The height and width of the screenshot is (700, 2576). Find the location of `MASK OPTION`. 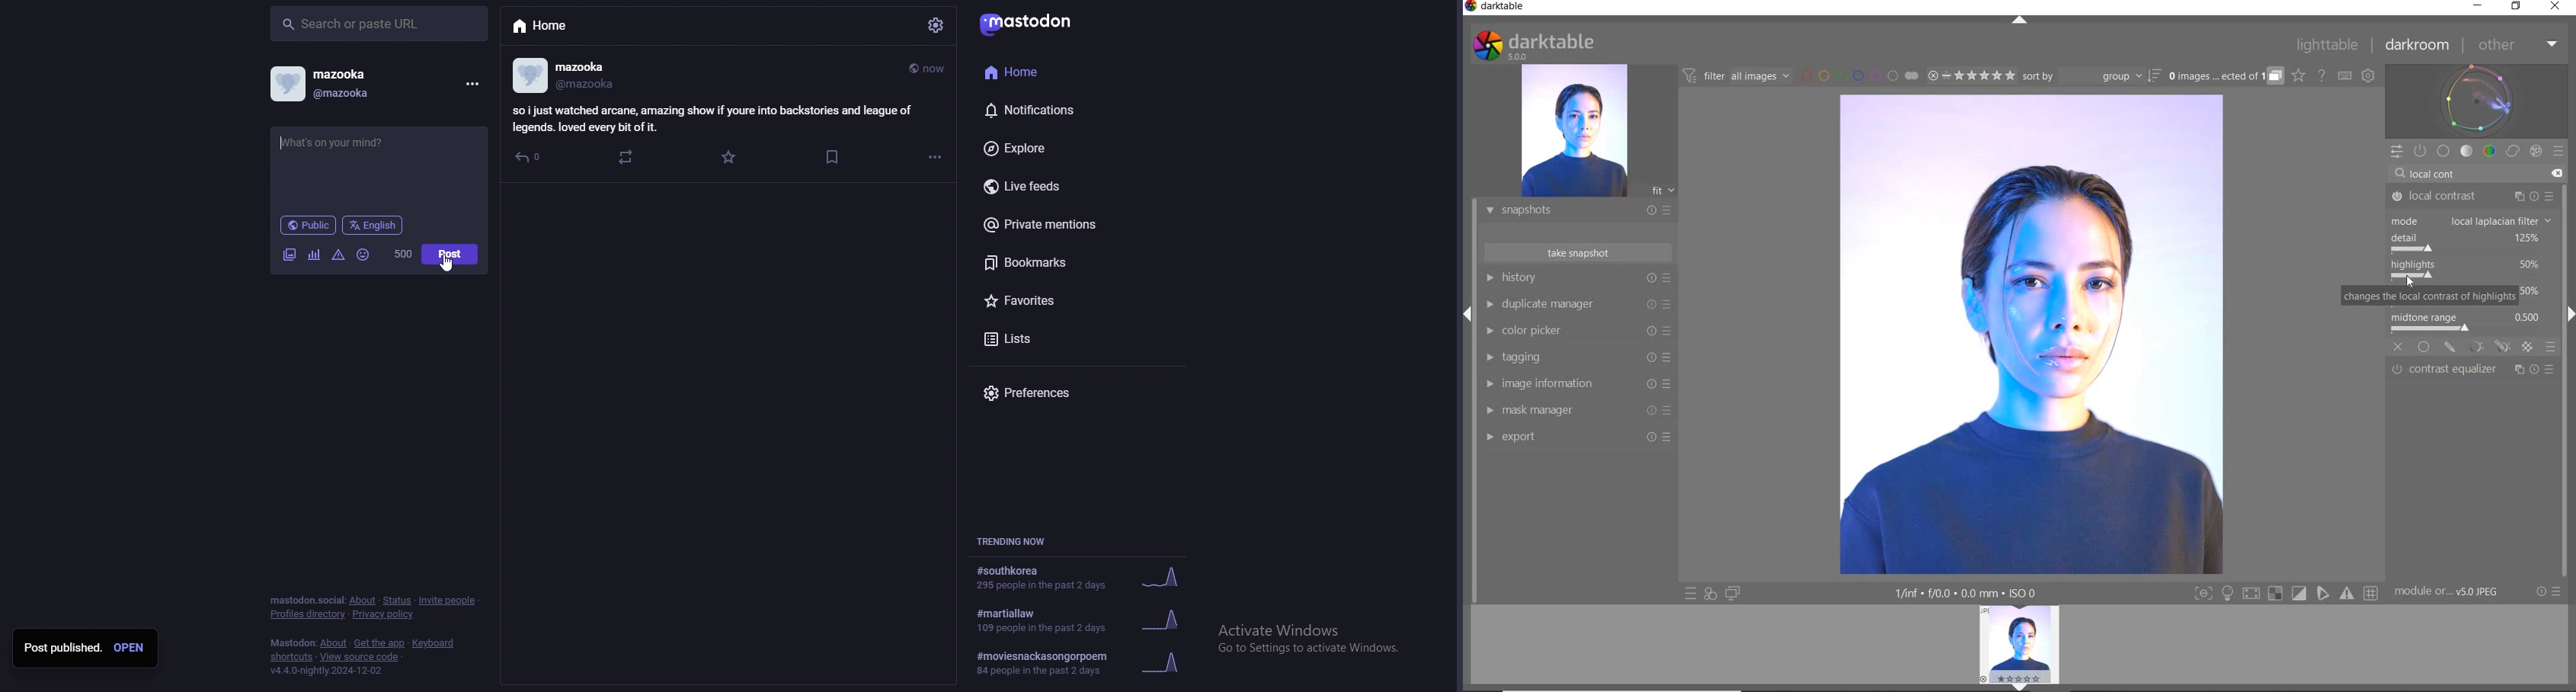

MASK OPTION is located at coordinates (2450, 347).